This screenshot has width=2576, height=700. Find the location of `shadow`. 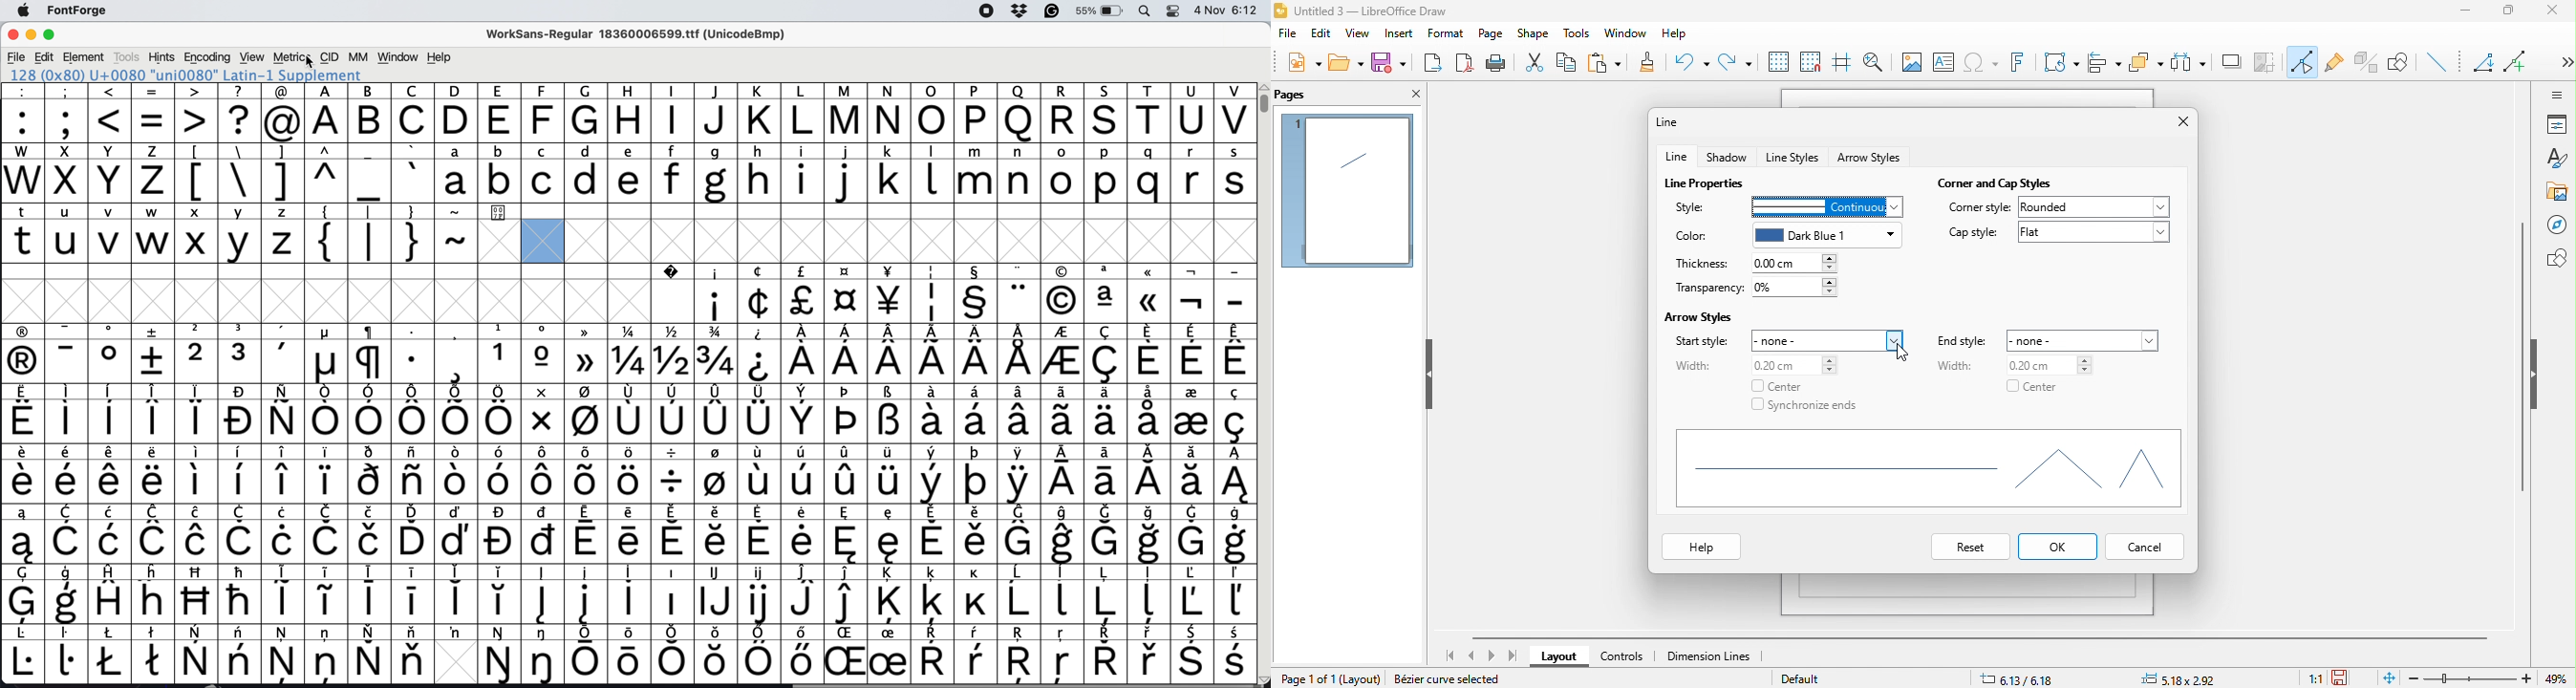

shadow is located at coordinates (2233, 62).